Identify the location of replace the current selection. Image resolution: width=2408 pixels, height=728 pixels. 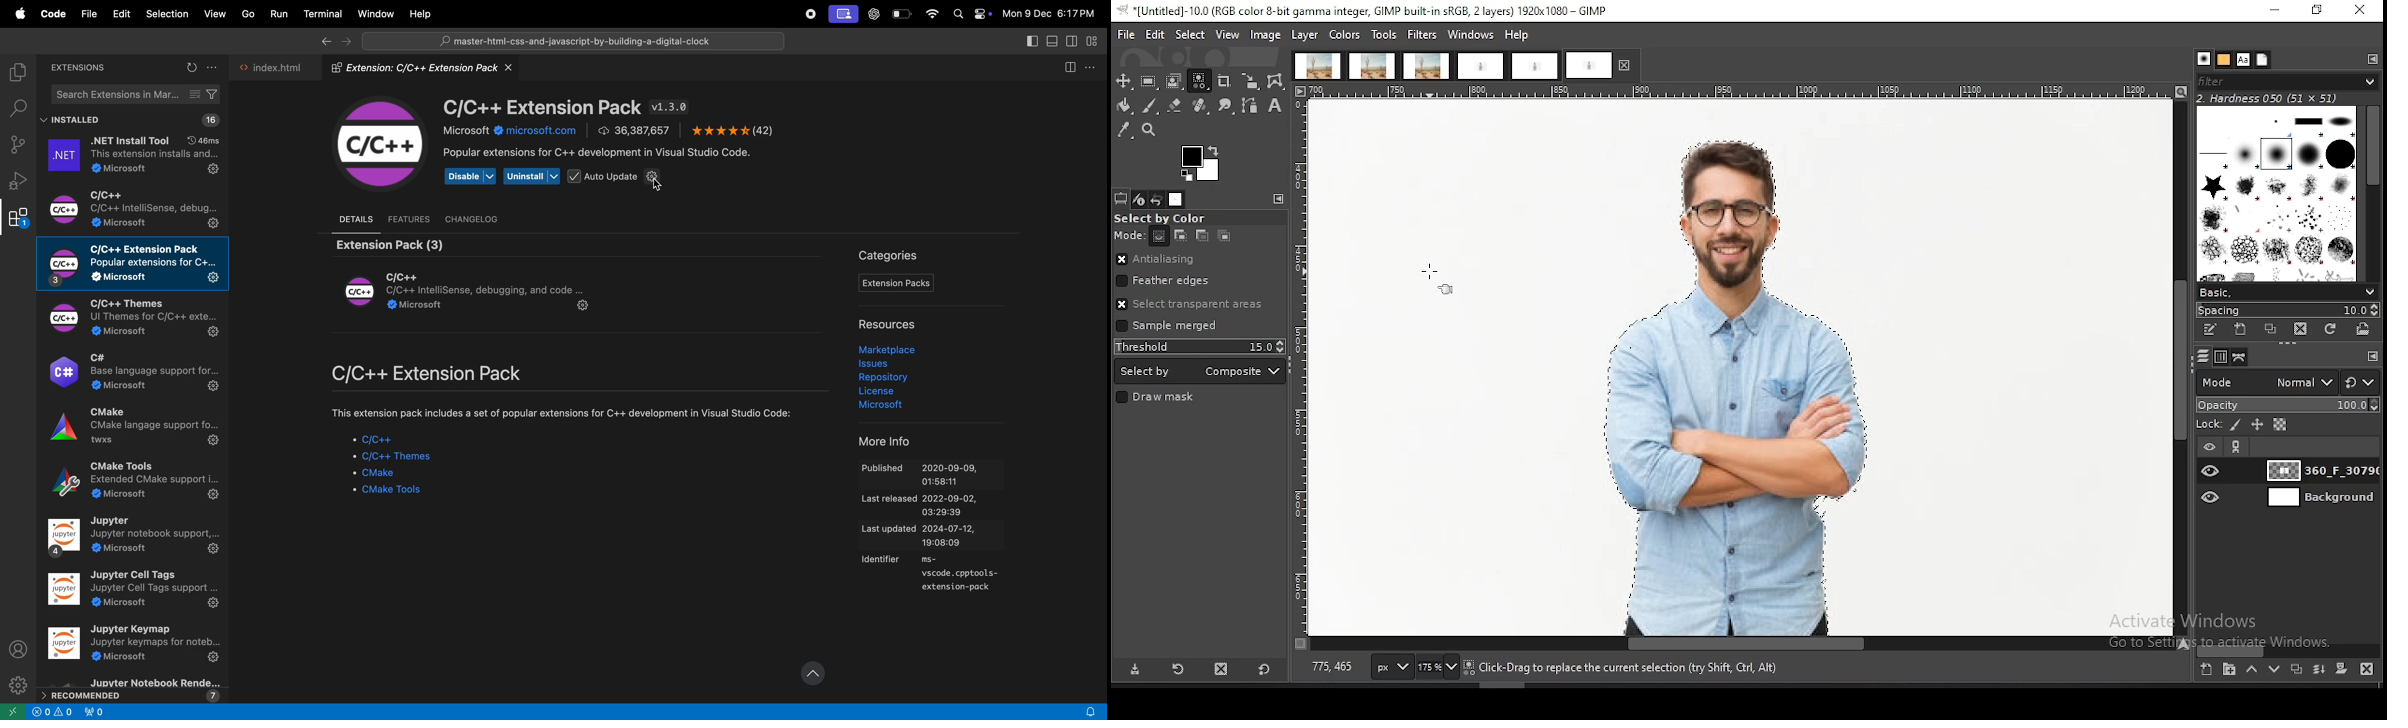
(1159, 237).